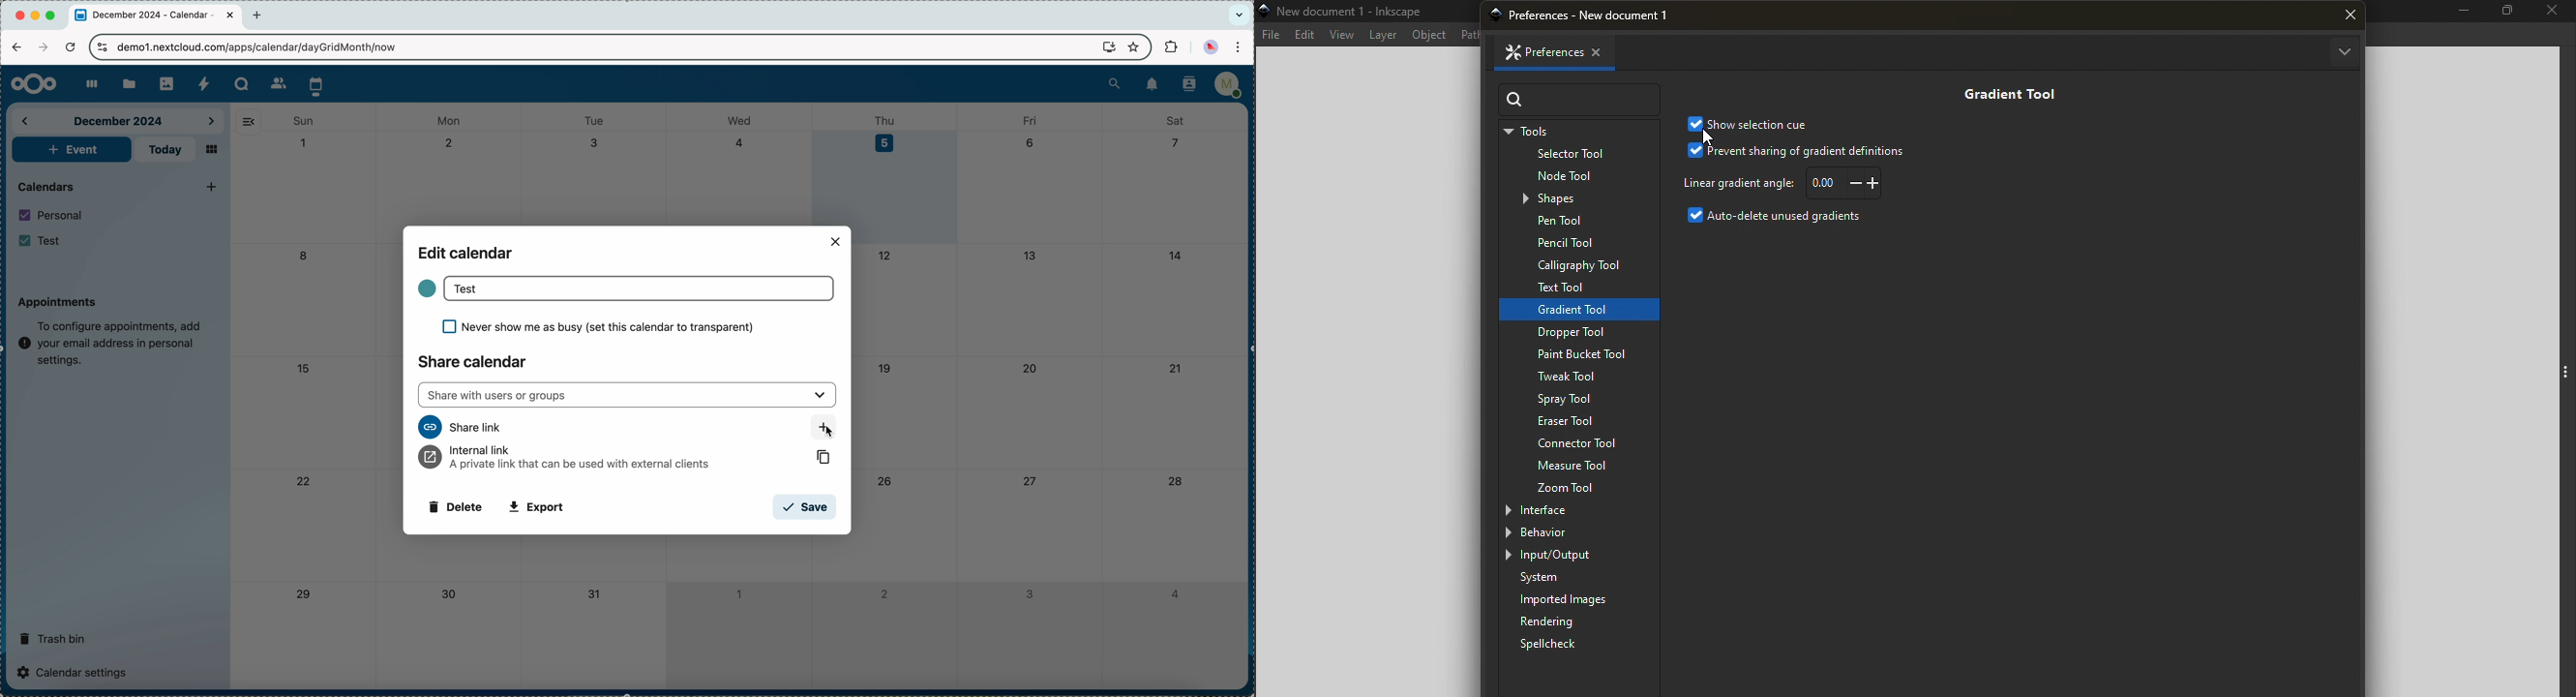  Describe the element at coordinates (1175, 120) in the screenshot. I see `sat` at that location.